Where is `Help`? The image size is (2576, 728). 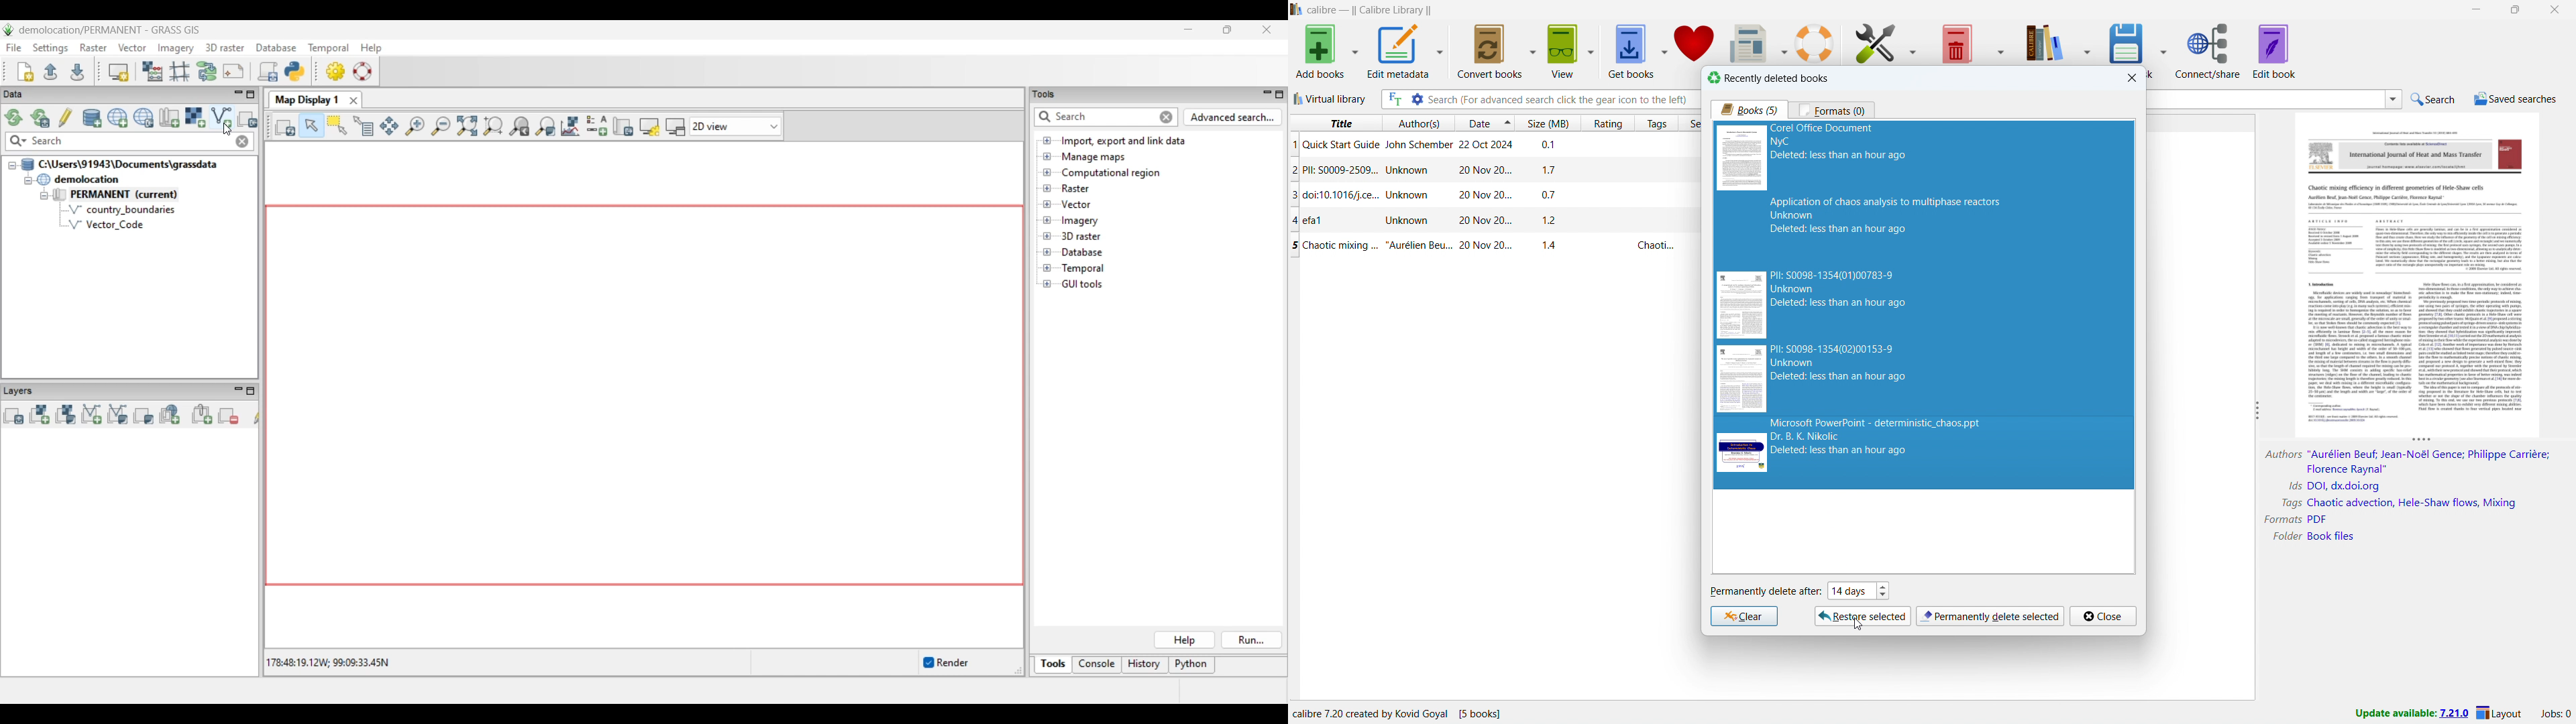
Help is located at coordinates (1184, 640).